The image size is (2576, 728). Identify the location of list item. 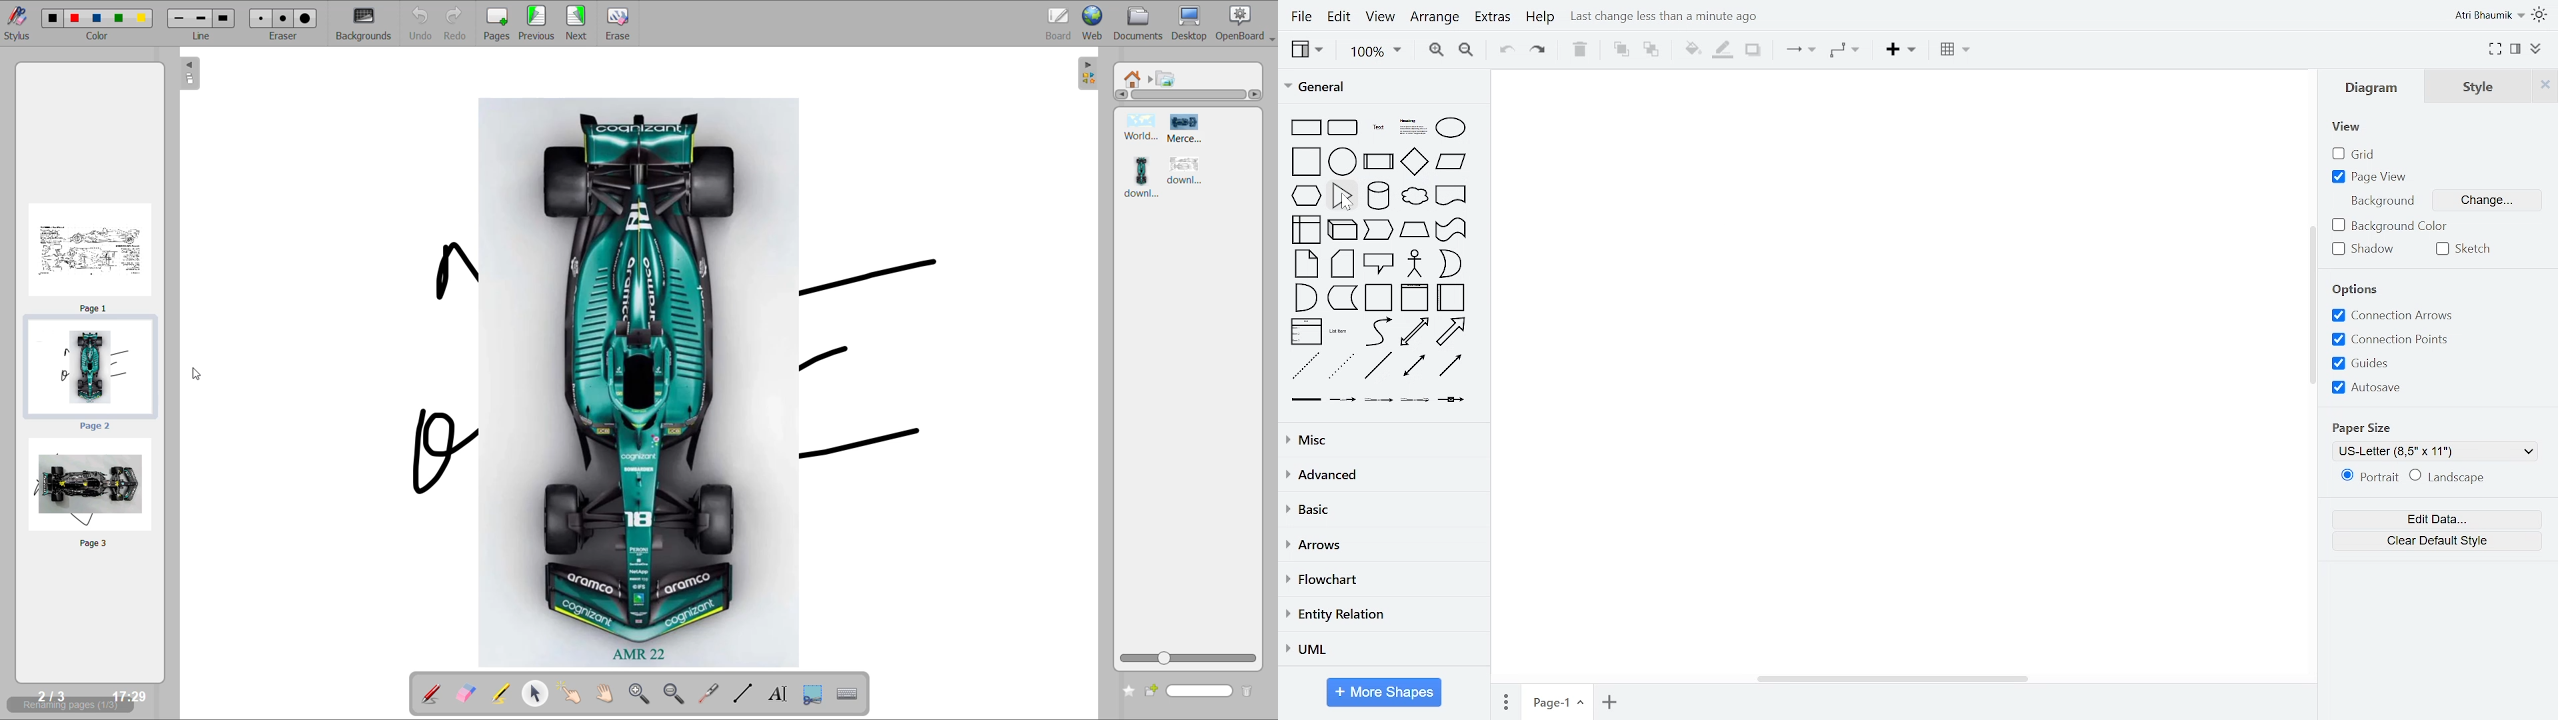
(1340, 333).